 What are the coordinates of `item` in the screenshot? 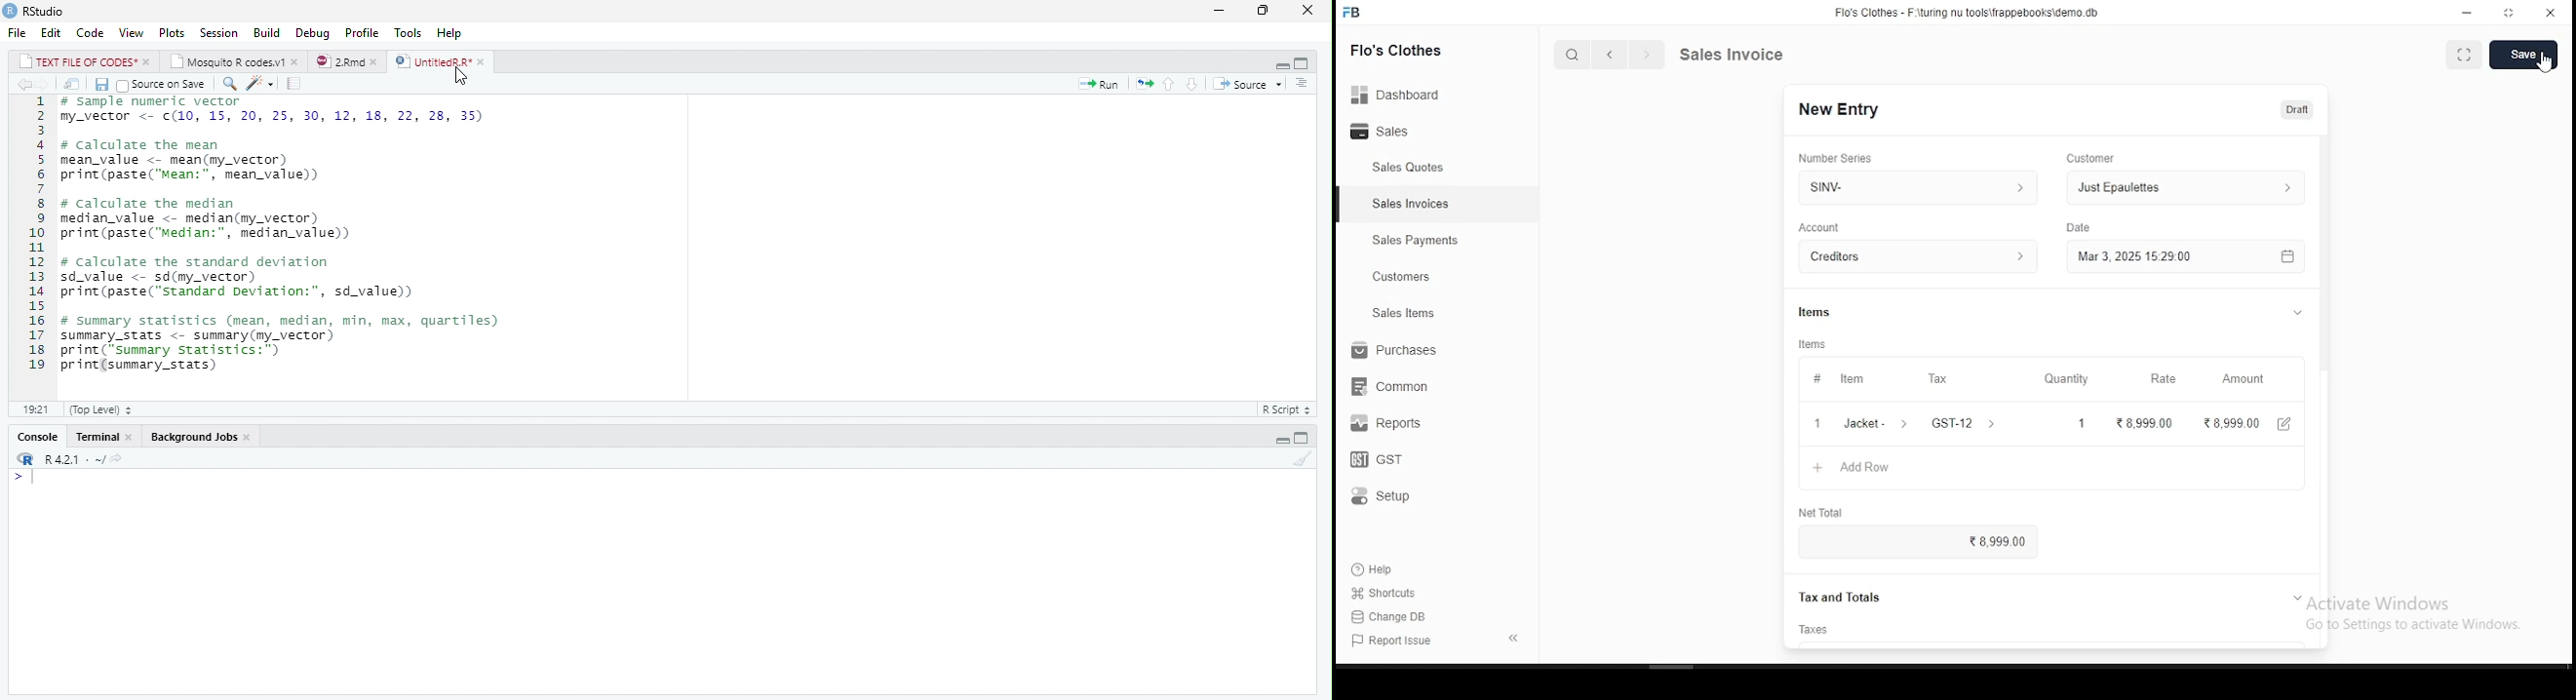 It's located at (1841, 377).